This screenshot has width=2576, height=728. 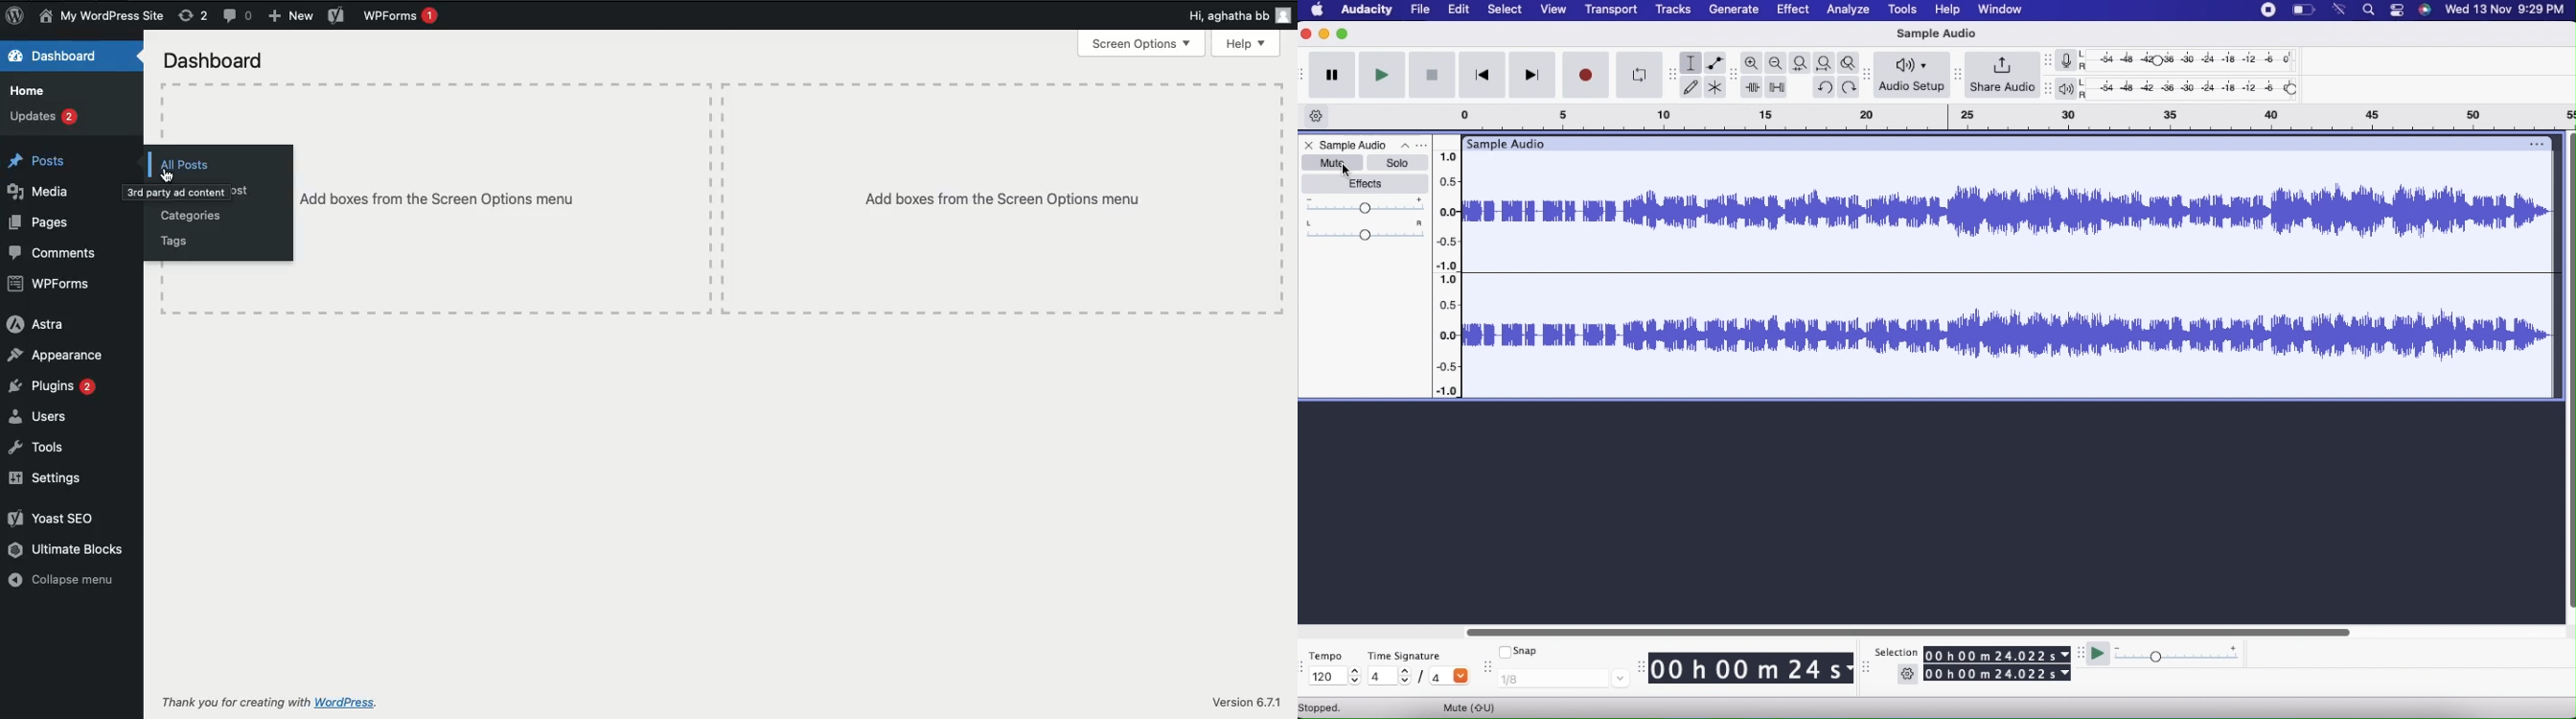 I want to click on Fit selection to width, so click(x=1799, y=62).